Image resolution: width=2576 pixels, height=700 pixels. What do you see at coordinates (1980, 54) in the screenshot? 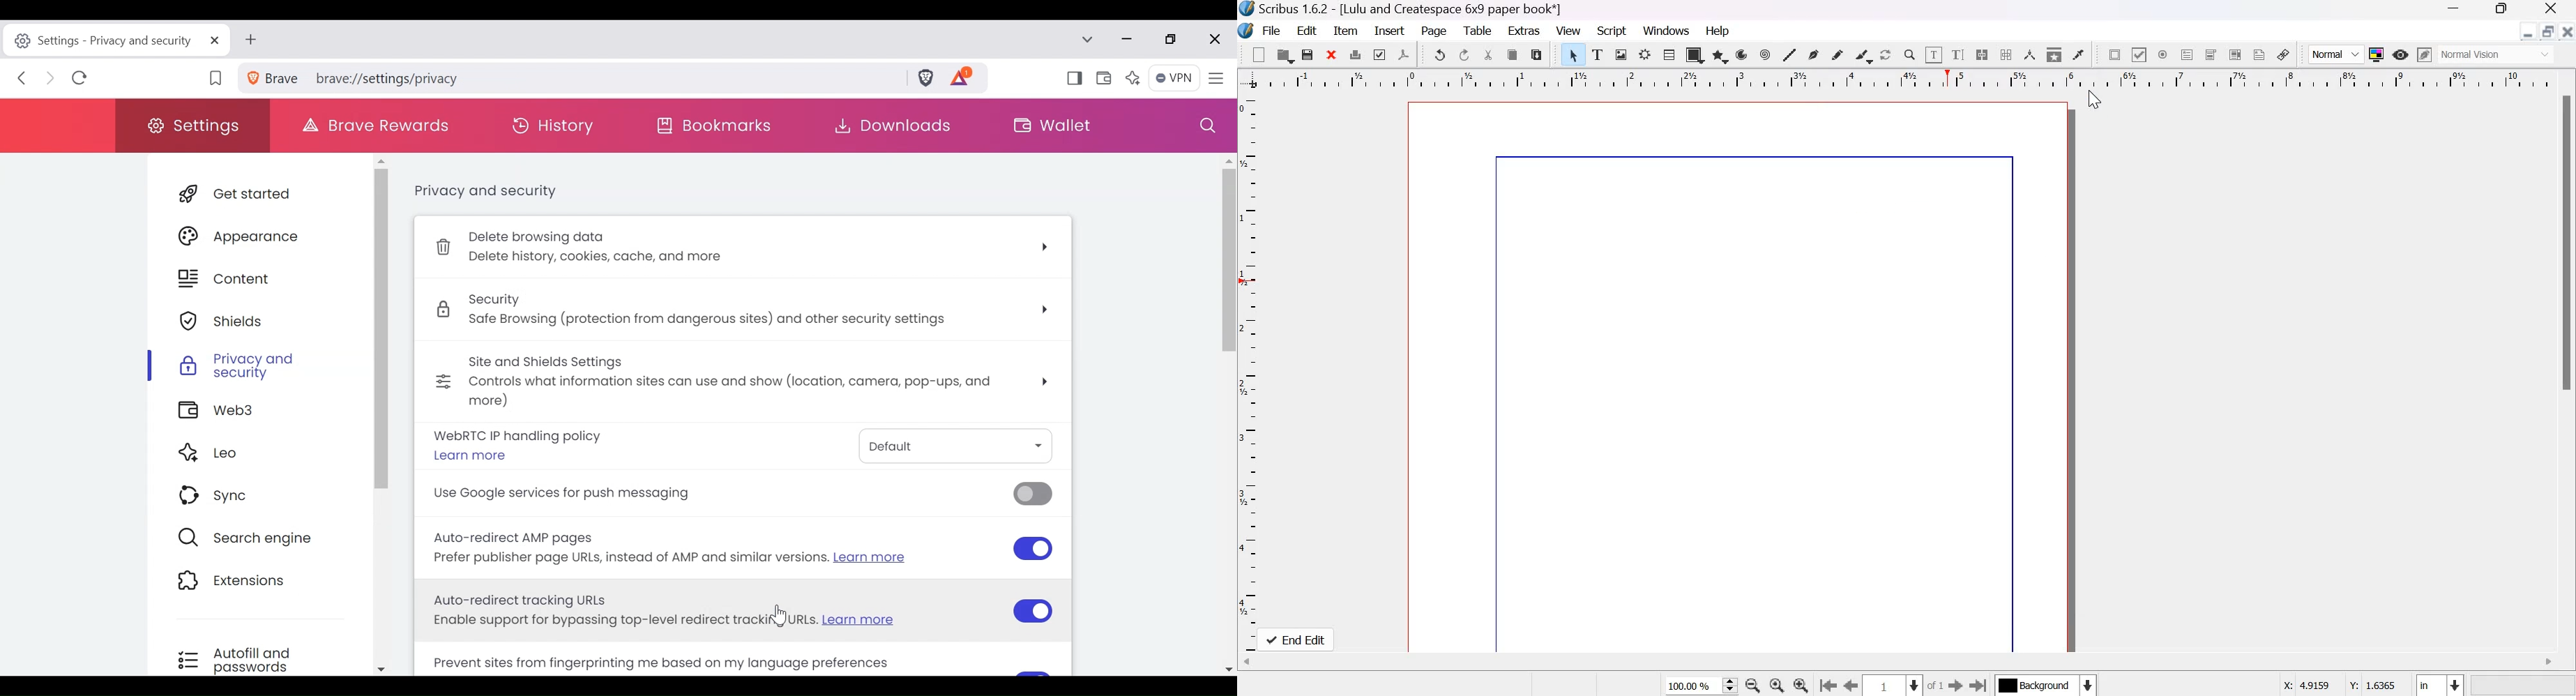
I see `Link text frames` at bounding box center [1980, 54].